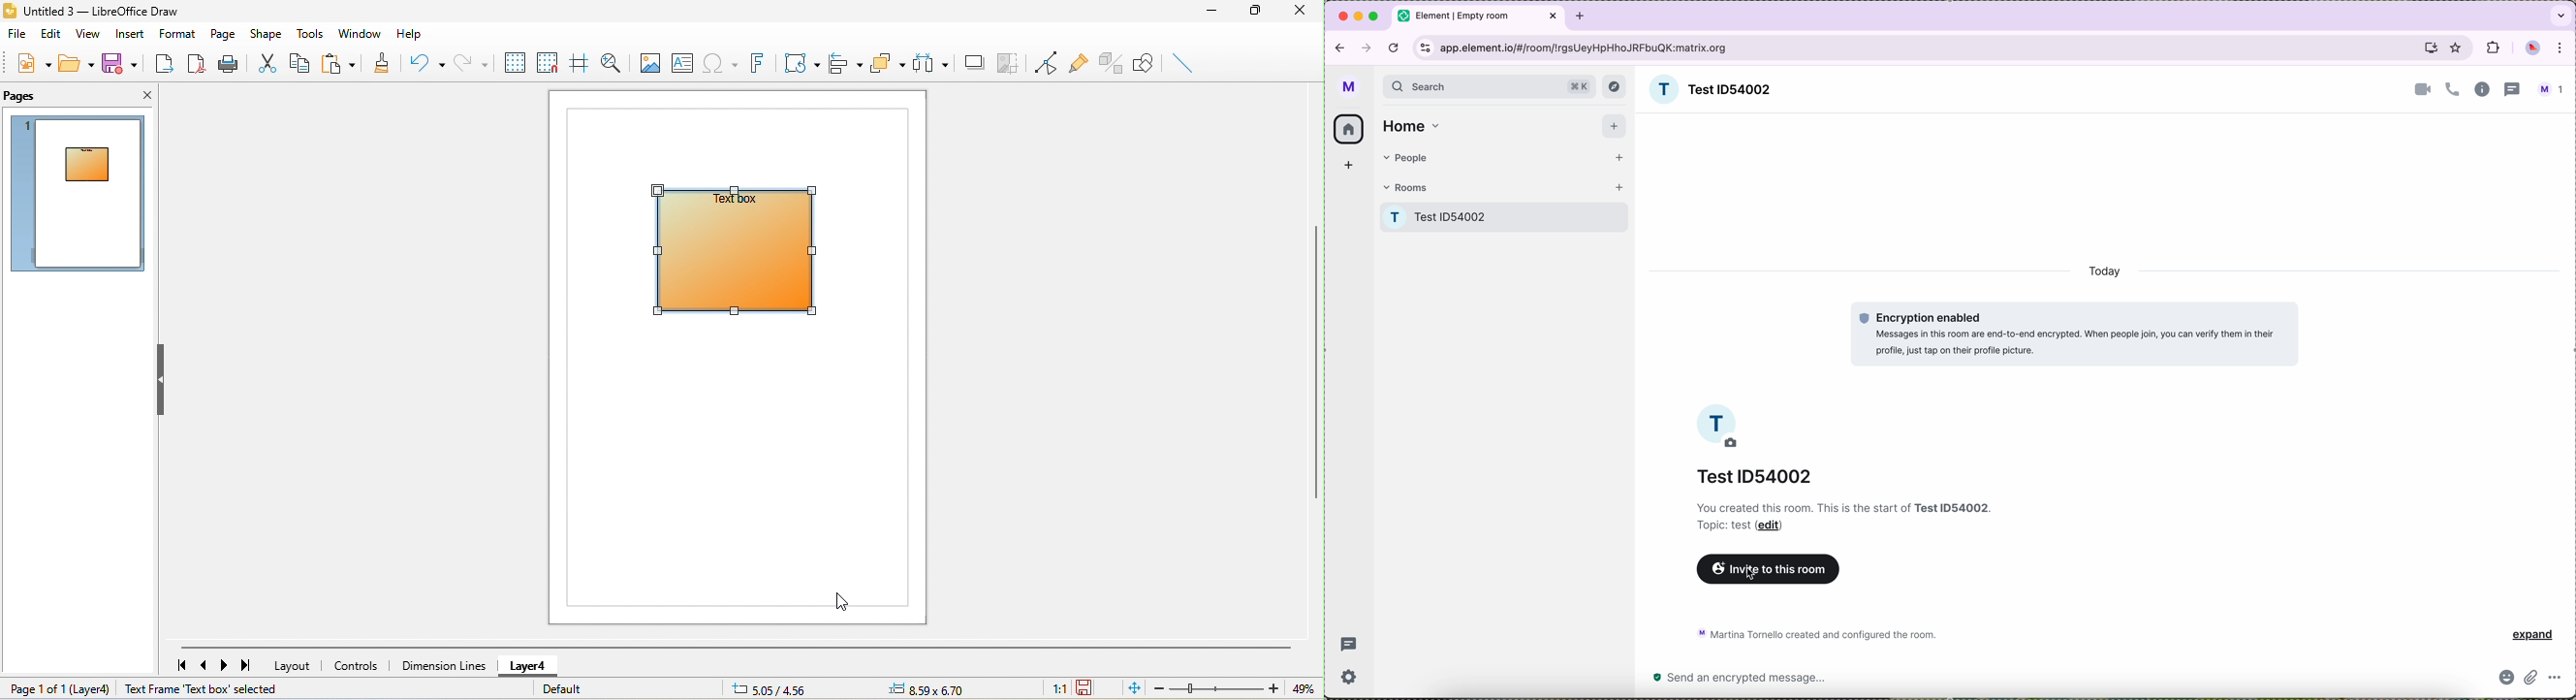 Image resolution: width=2576 pixels, height=700 pixels. I want to click on tools, so click(313, 35).